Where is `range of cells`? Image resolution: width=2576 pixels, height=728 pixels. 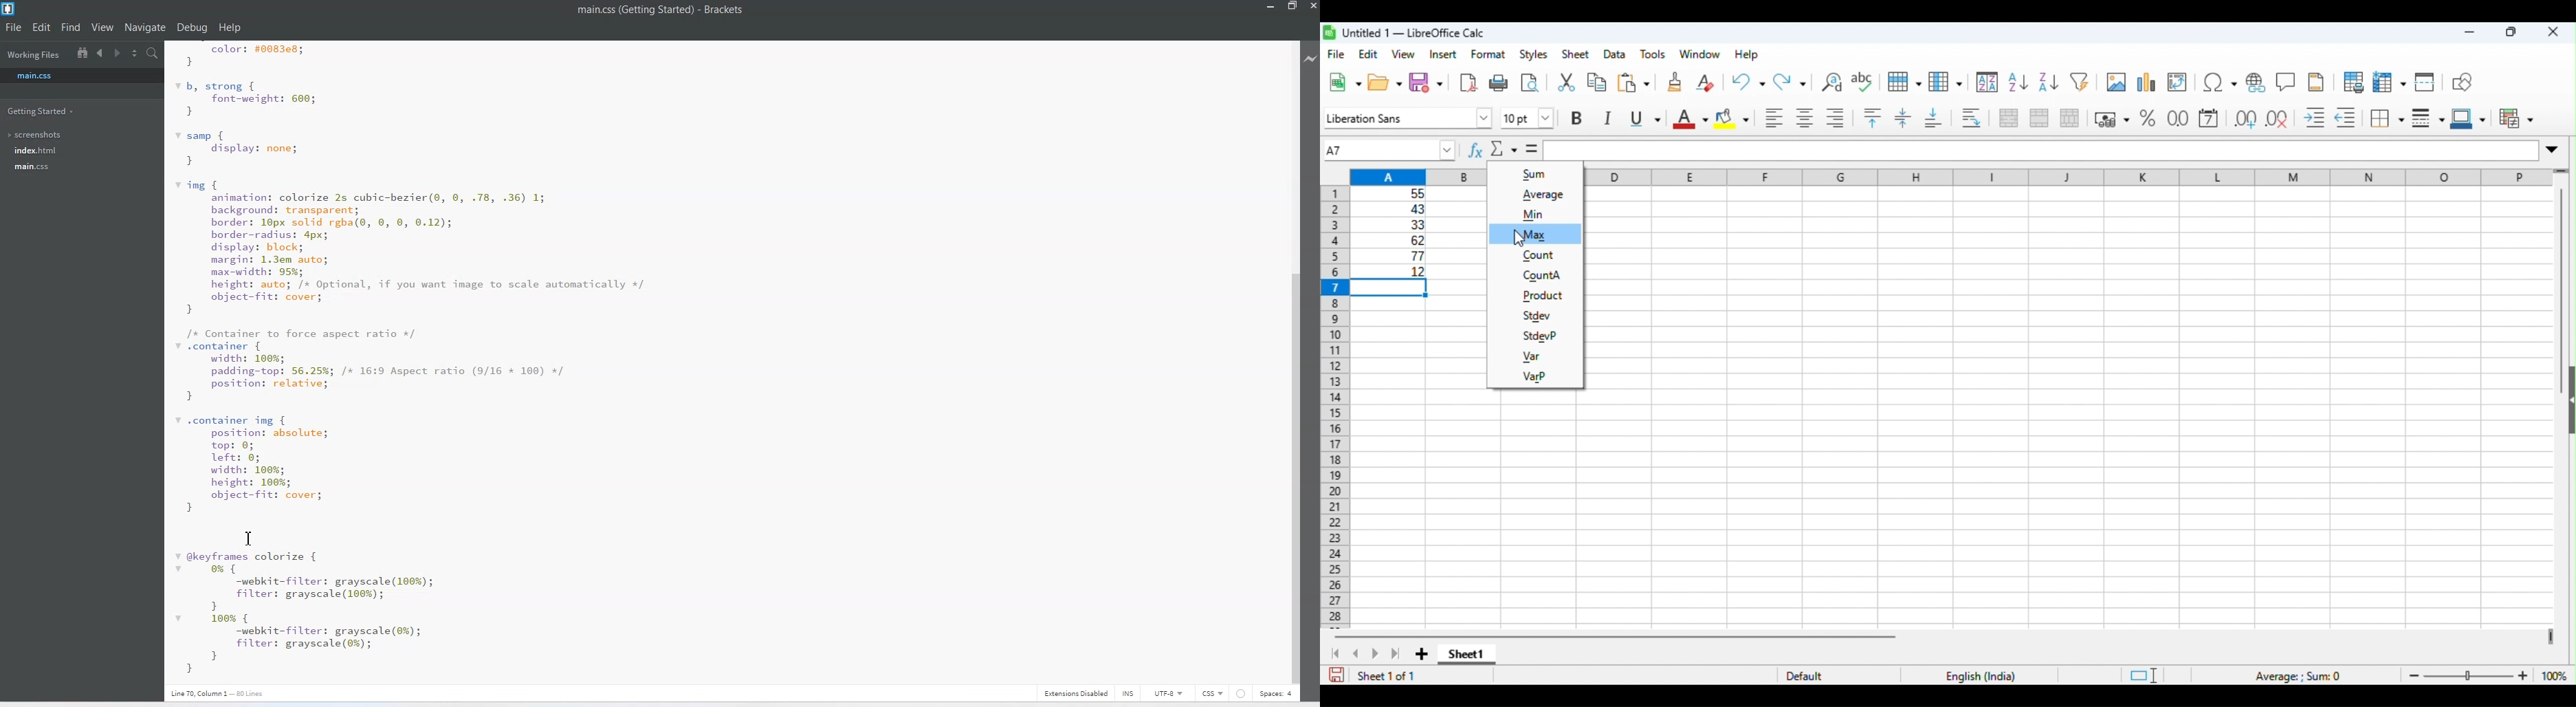 range of cells is located at coordinates (1391, 231).